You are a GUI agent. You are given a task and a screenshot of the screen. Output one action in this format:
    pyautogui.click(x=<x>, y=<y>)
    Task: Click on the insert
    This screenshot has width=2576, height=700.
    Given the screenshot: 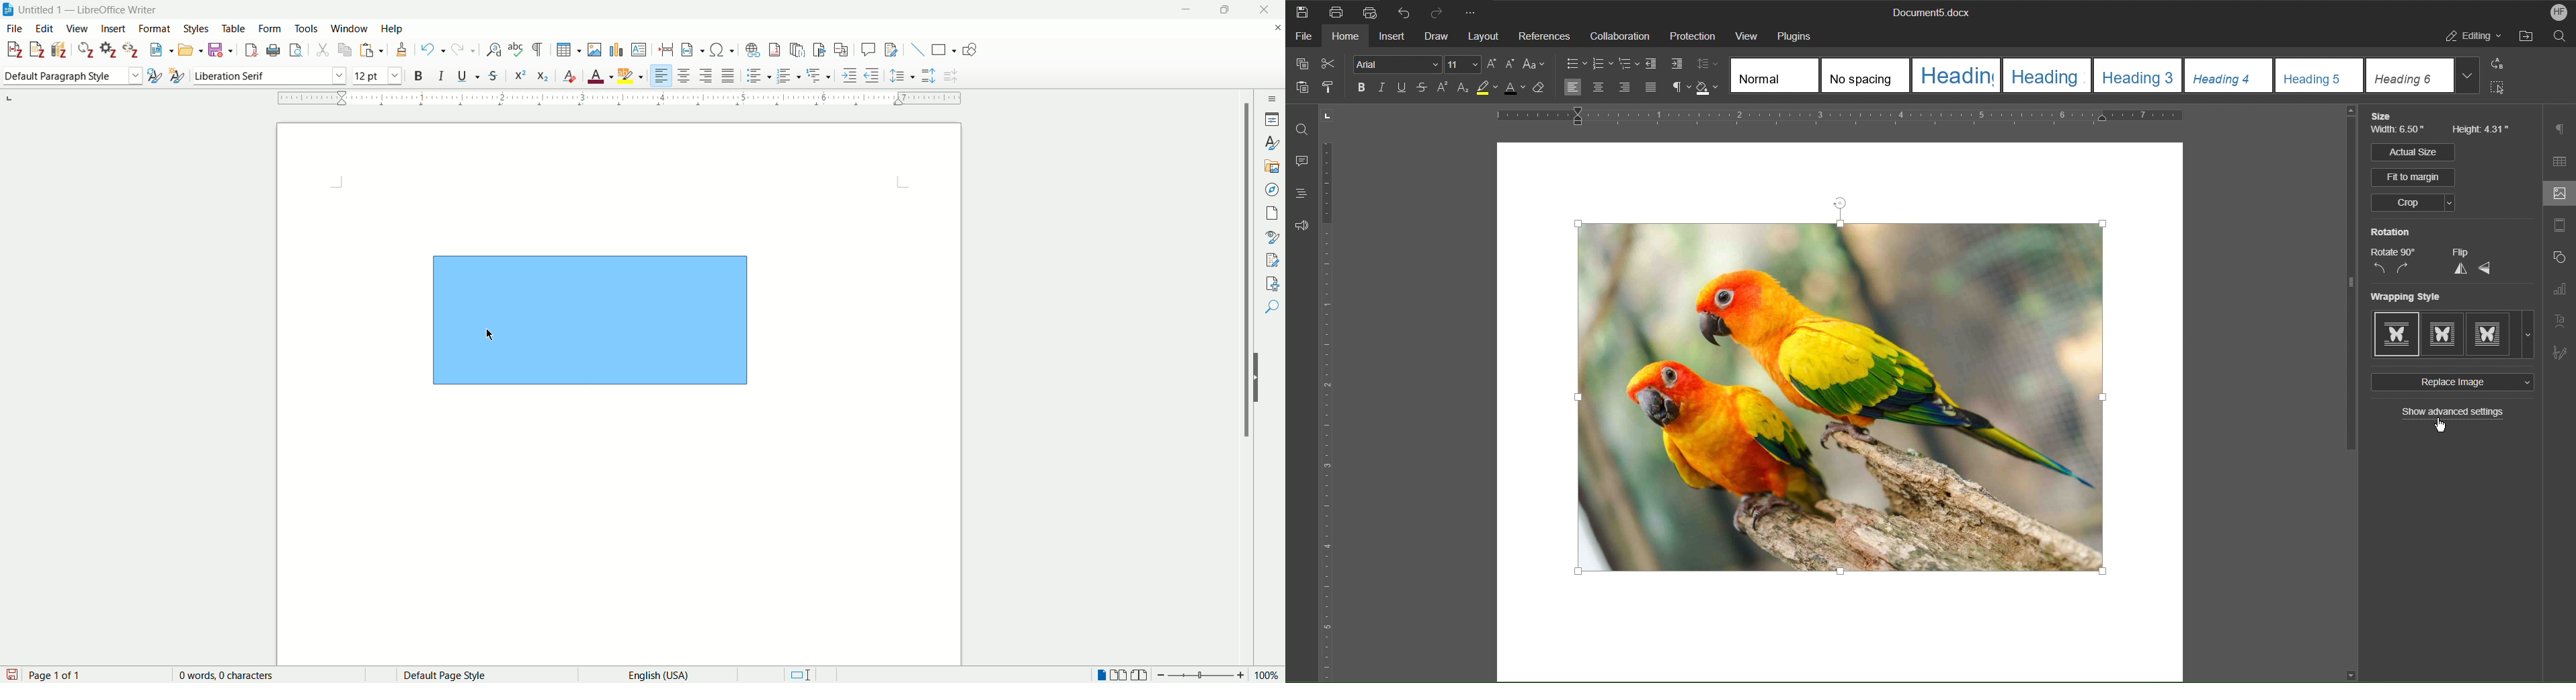 What is the action you would take?
    pyautogui.click(x=115, y=29)
    